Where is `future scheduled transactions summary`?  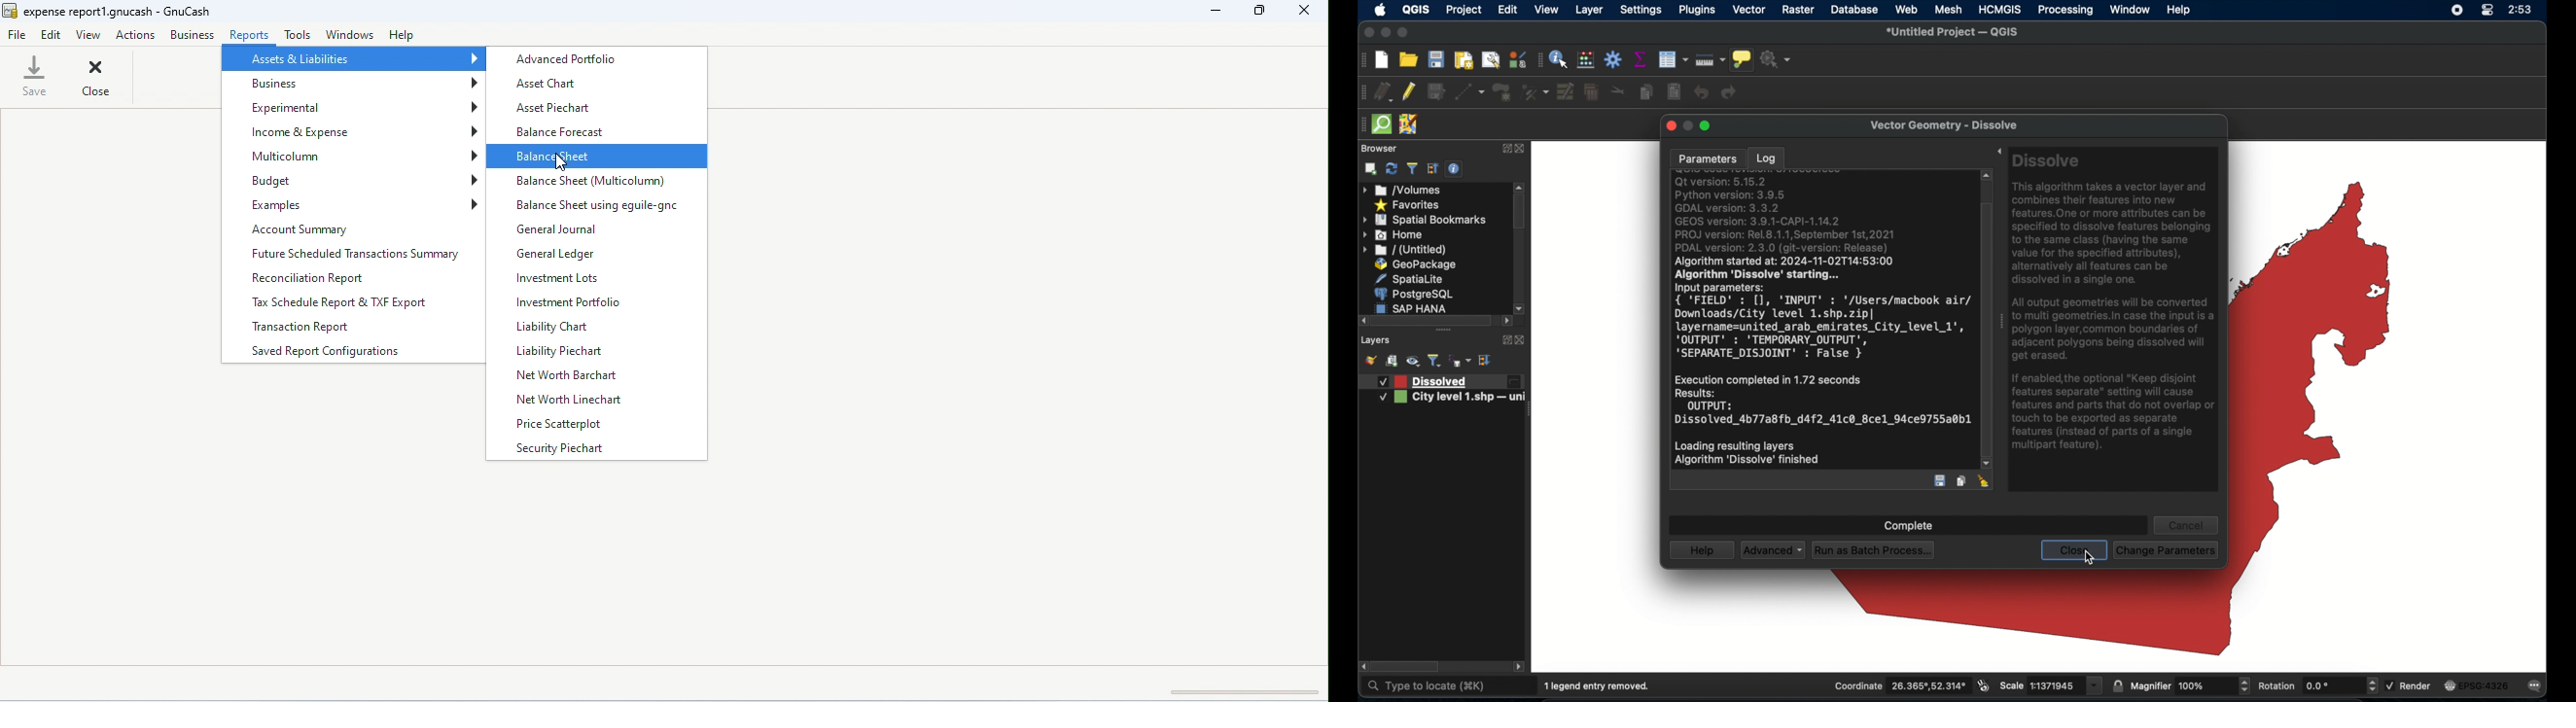 future scheduled transactions summary is located at coordinates (354, 253).